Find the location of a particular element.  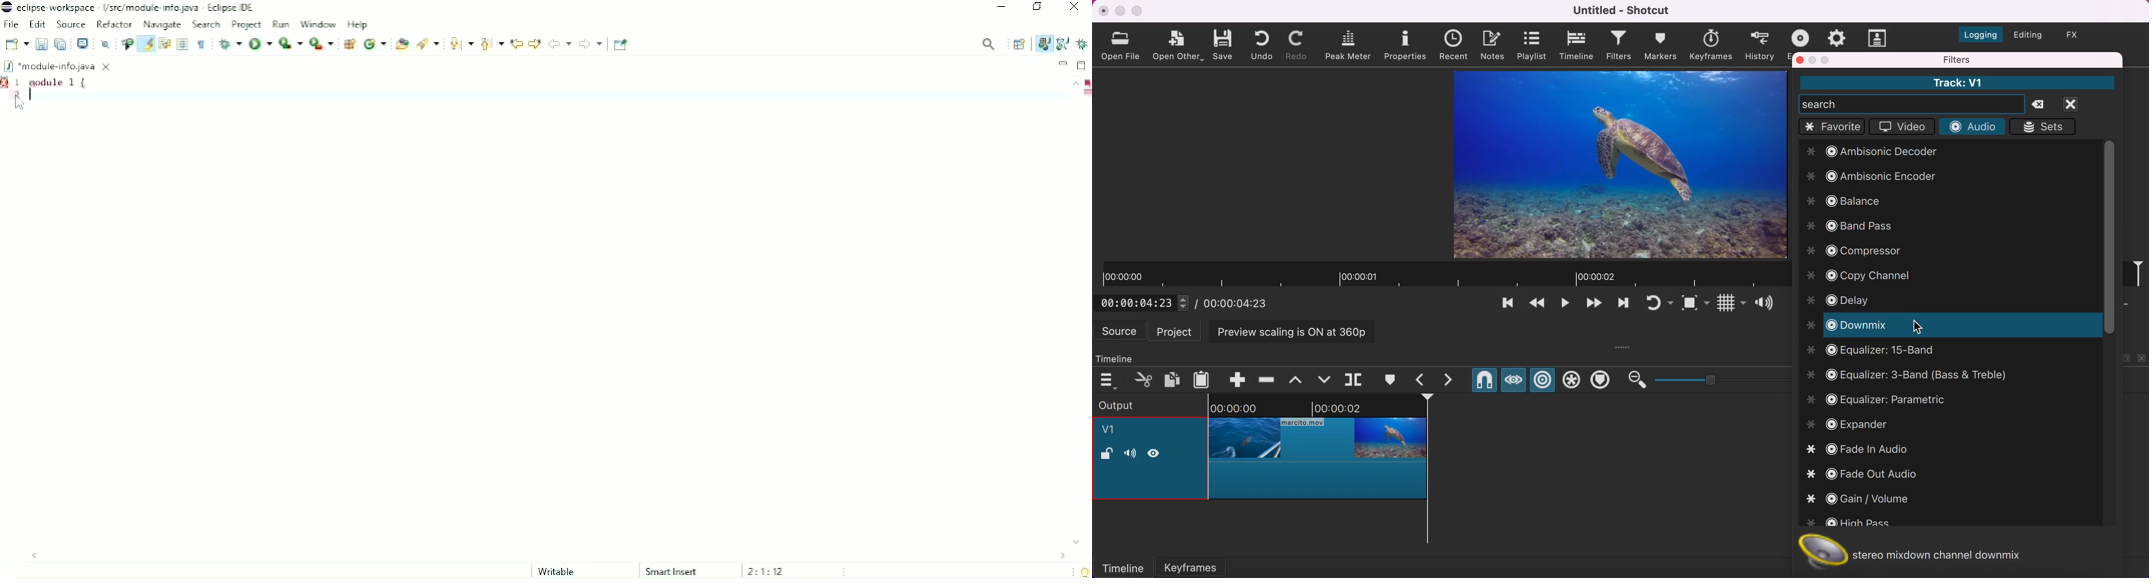

zoom out is located at coordinates (1637, 380).